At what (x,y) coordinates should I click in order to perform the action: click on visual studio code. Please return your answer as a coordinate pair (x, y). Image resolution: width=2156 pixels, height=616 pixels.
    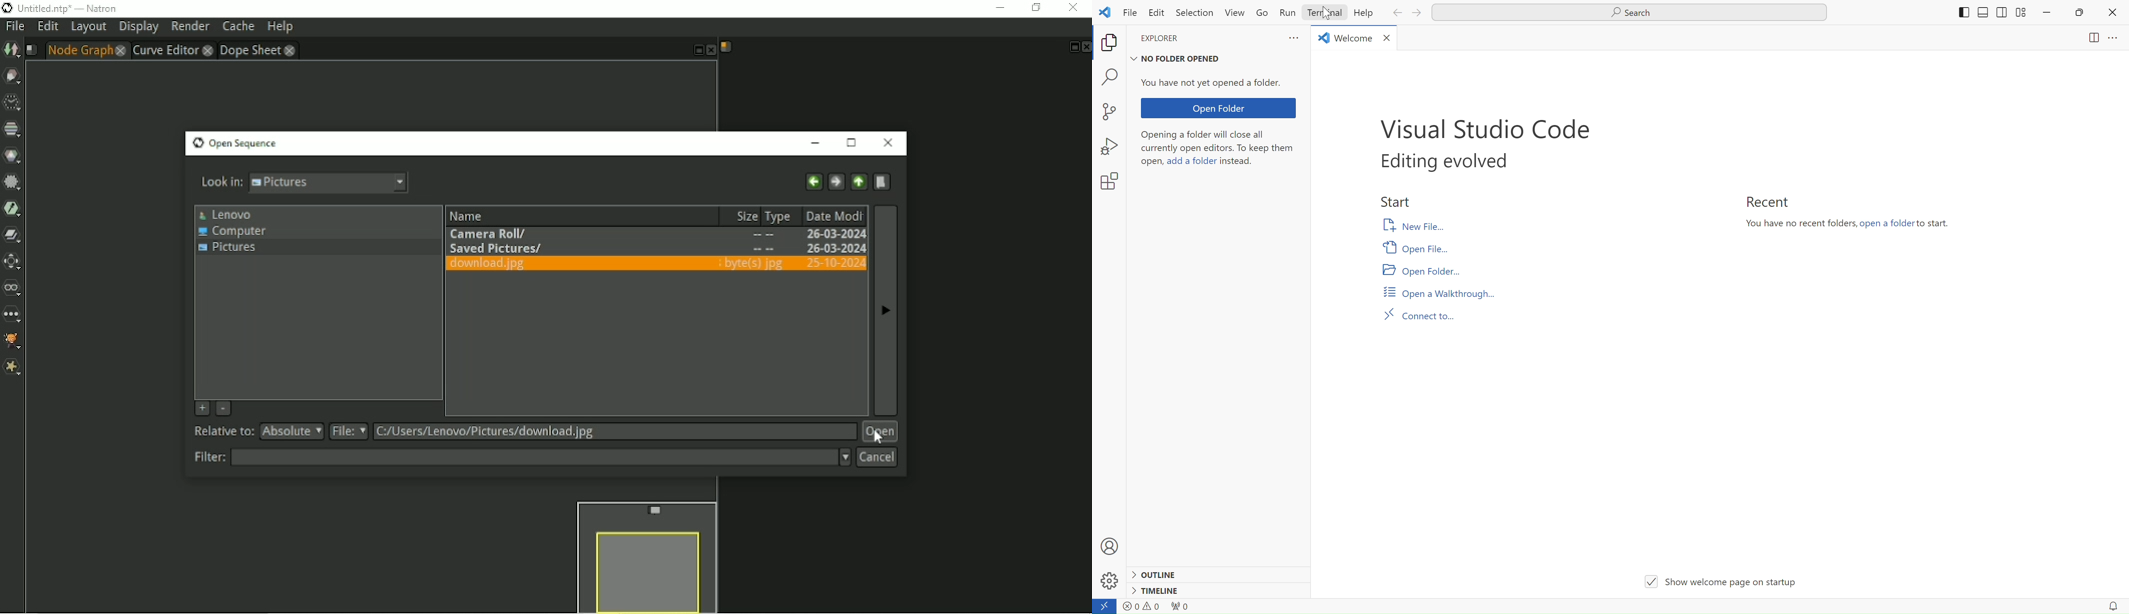
    Looking at the image, I should click on (1488, 128).